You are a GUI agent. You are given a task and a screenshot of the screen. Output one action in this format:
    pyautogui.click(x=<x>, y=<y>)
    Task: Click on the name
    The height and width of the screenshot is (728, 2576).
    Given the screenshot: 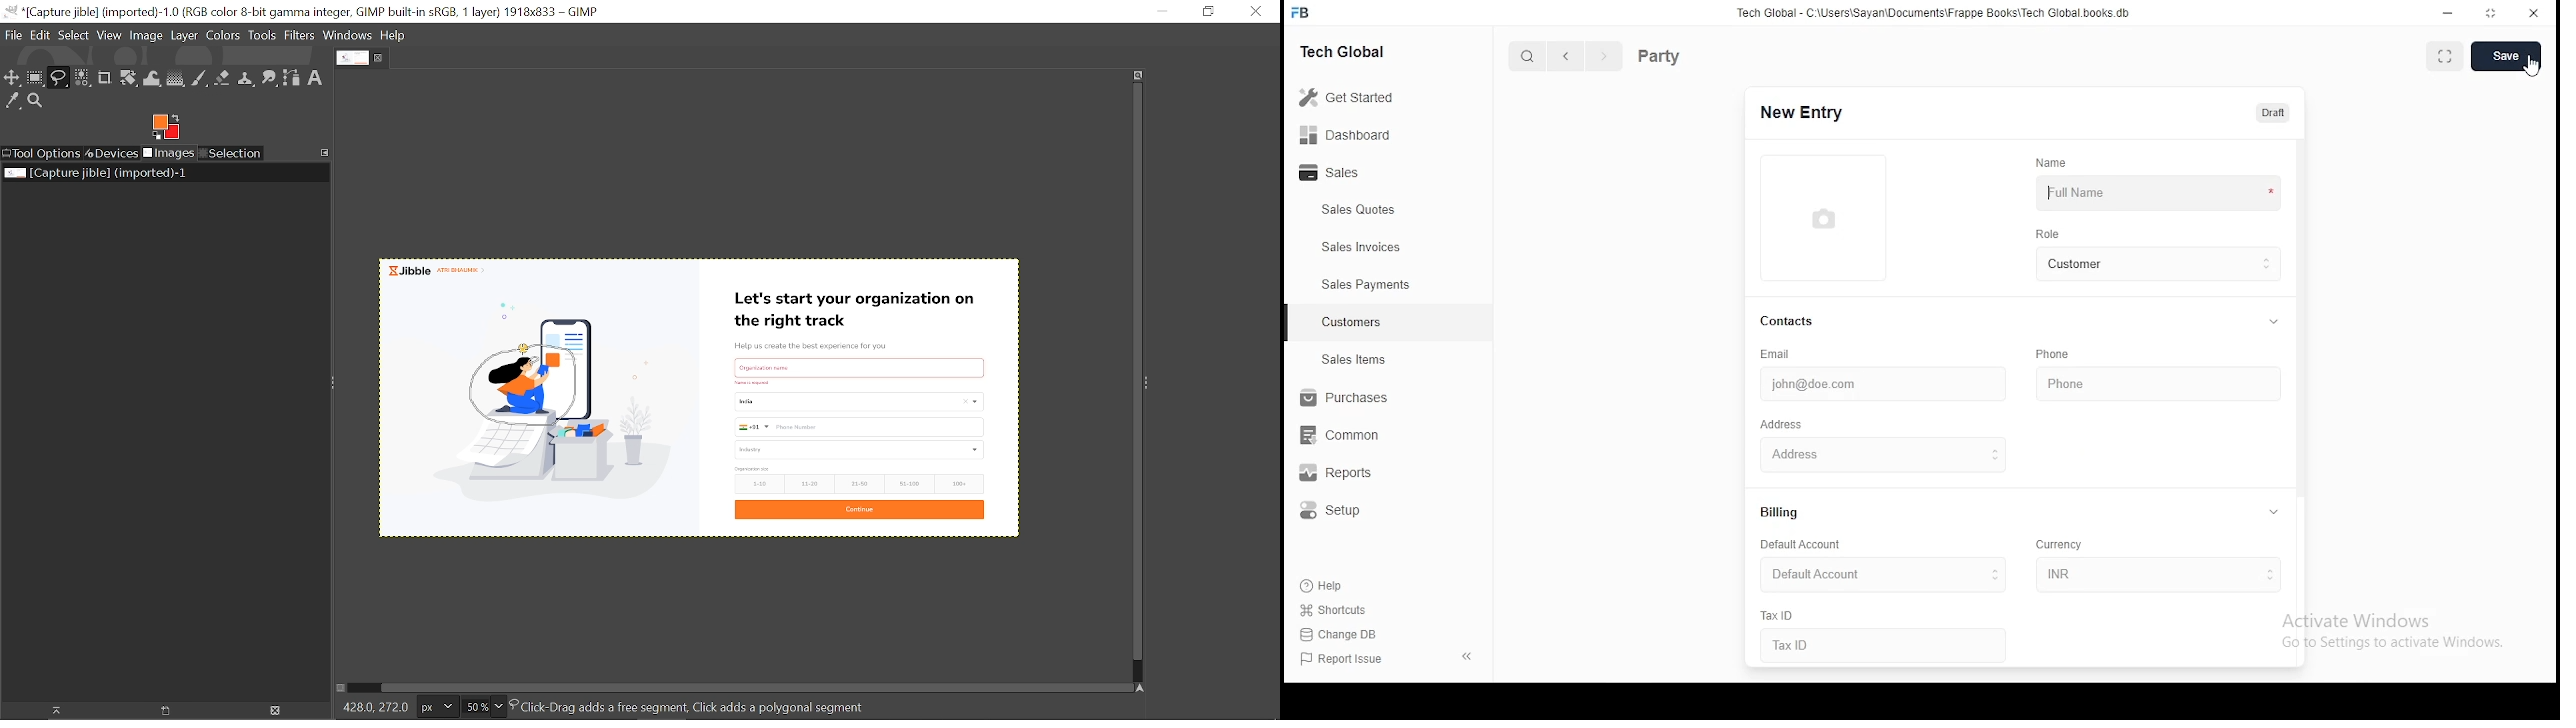 What is the action you would take?
    pyautogui.click(x=2056, y=163)
    